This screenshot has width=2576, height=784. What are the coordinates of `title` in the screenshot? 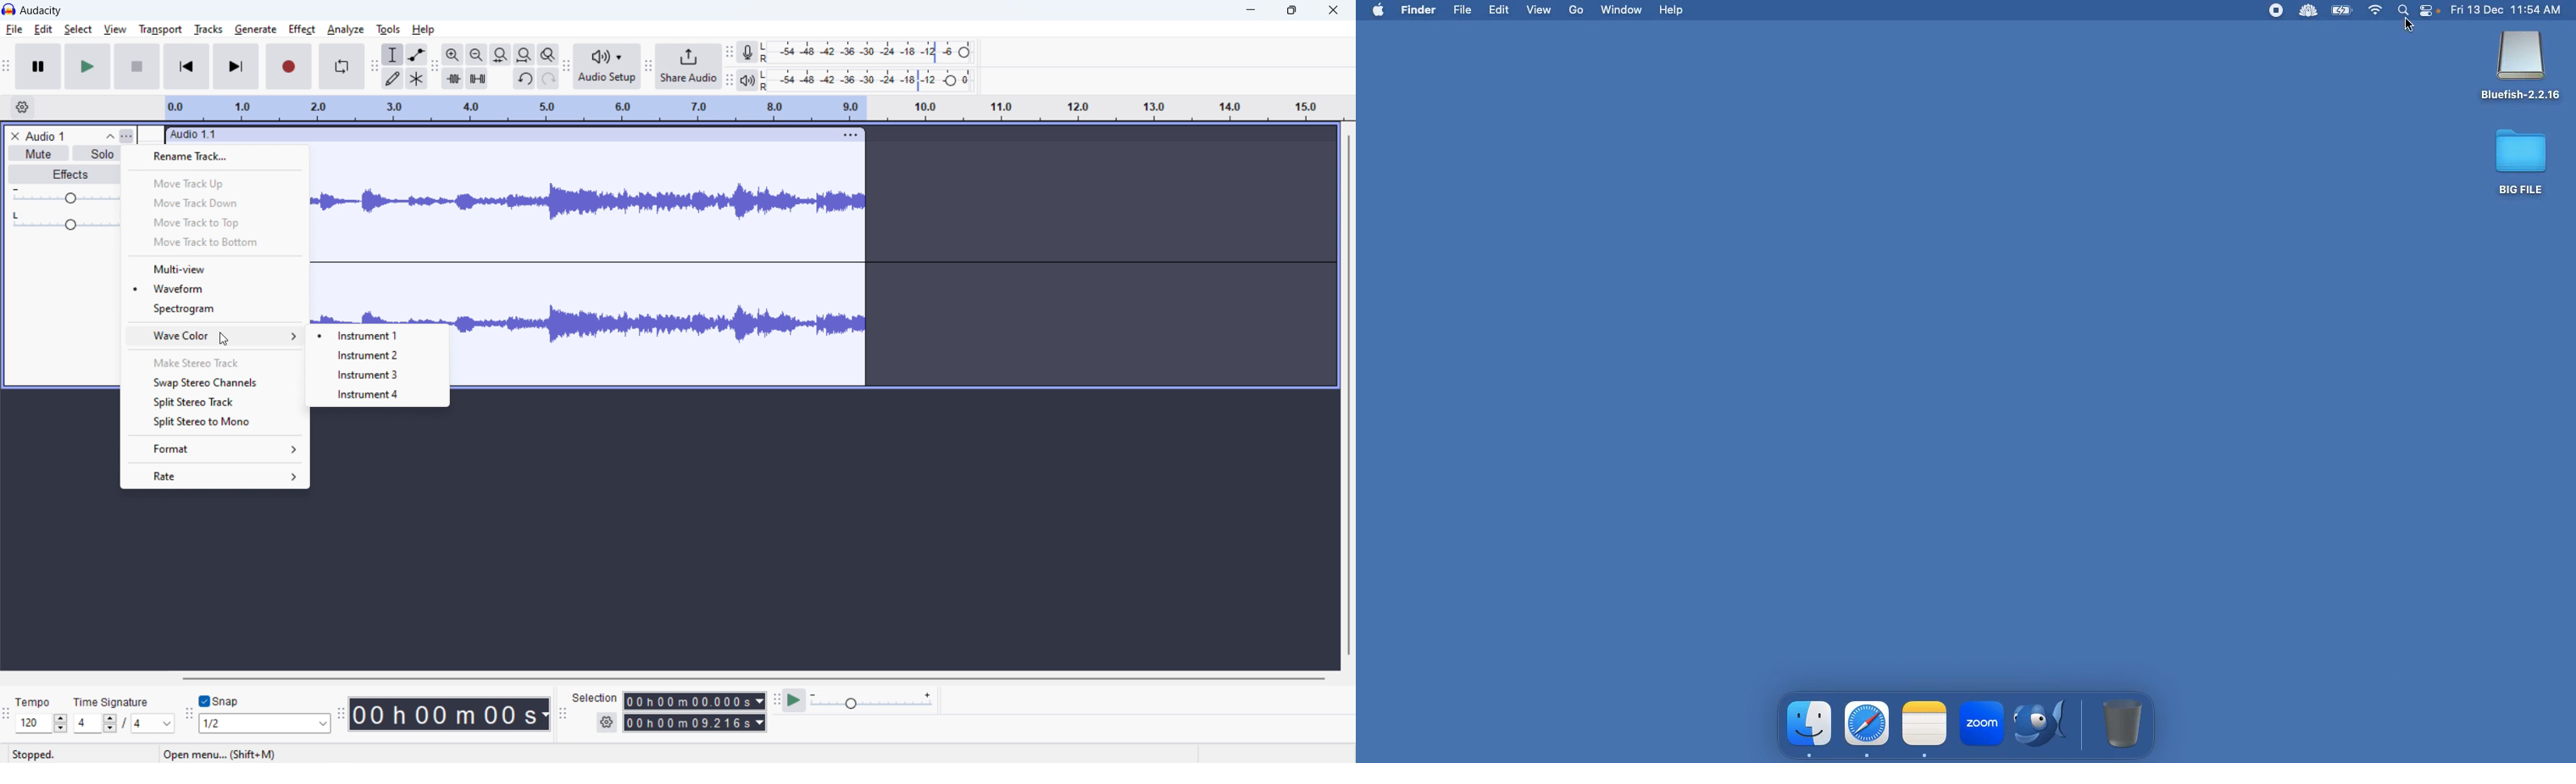 It's located at (42, 11).